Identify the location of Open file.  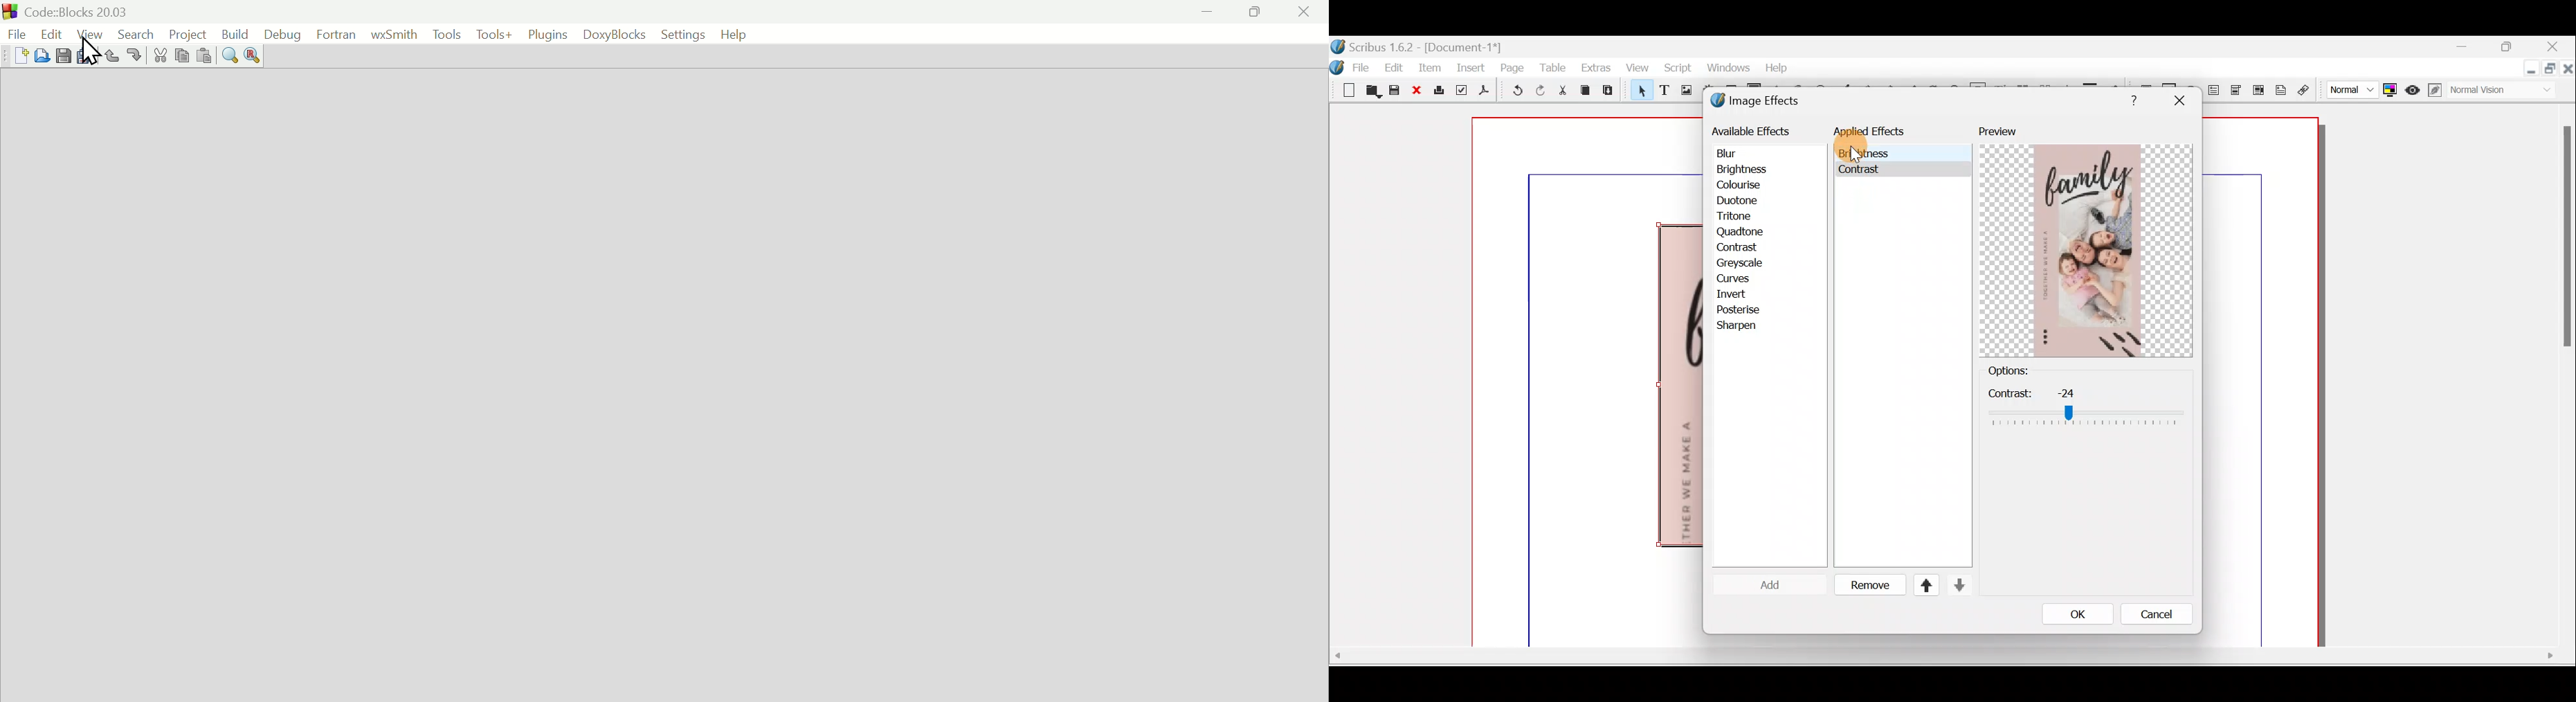
(44, 55).